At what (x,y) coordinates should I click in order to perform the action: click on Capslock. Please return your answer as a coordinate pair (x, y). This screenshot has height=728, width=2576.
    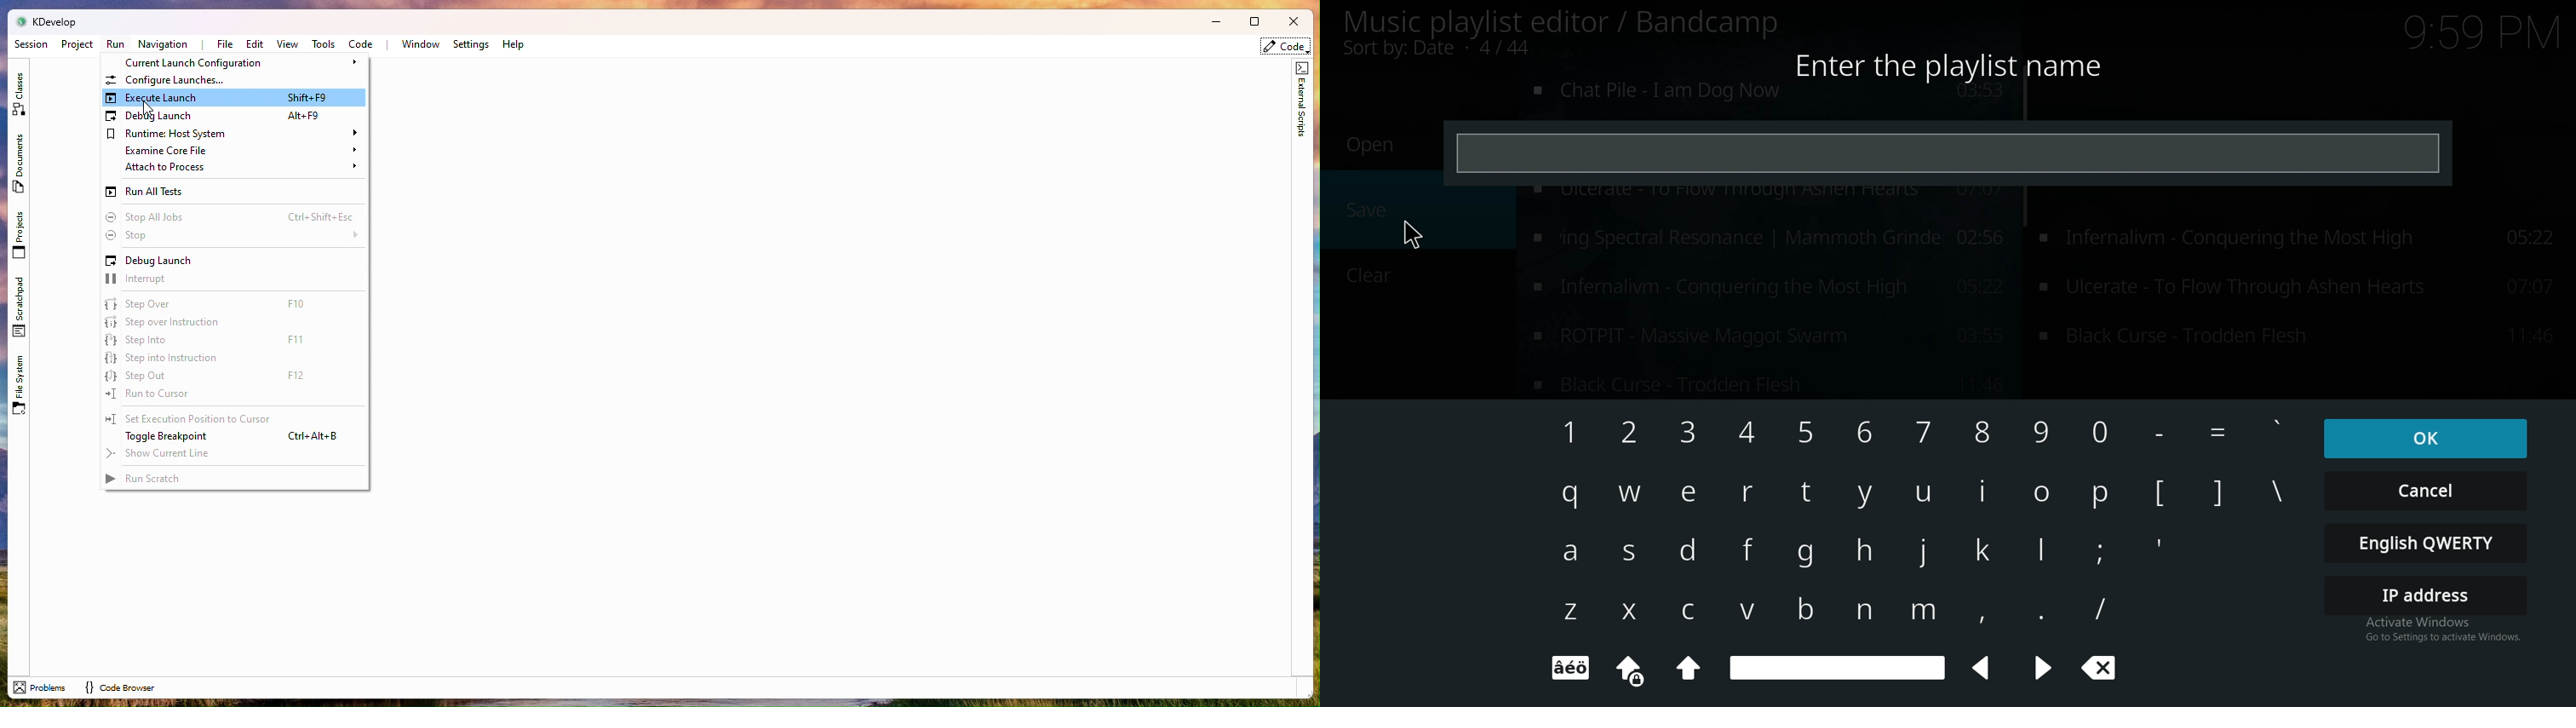
    Looking at the image, I should click on (1690, 671).